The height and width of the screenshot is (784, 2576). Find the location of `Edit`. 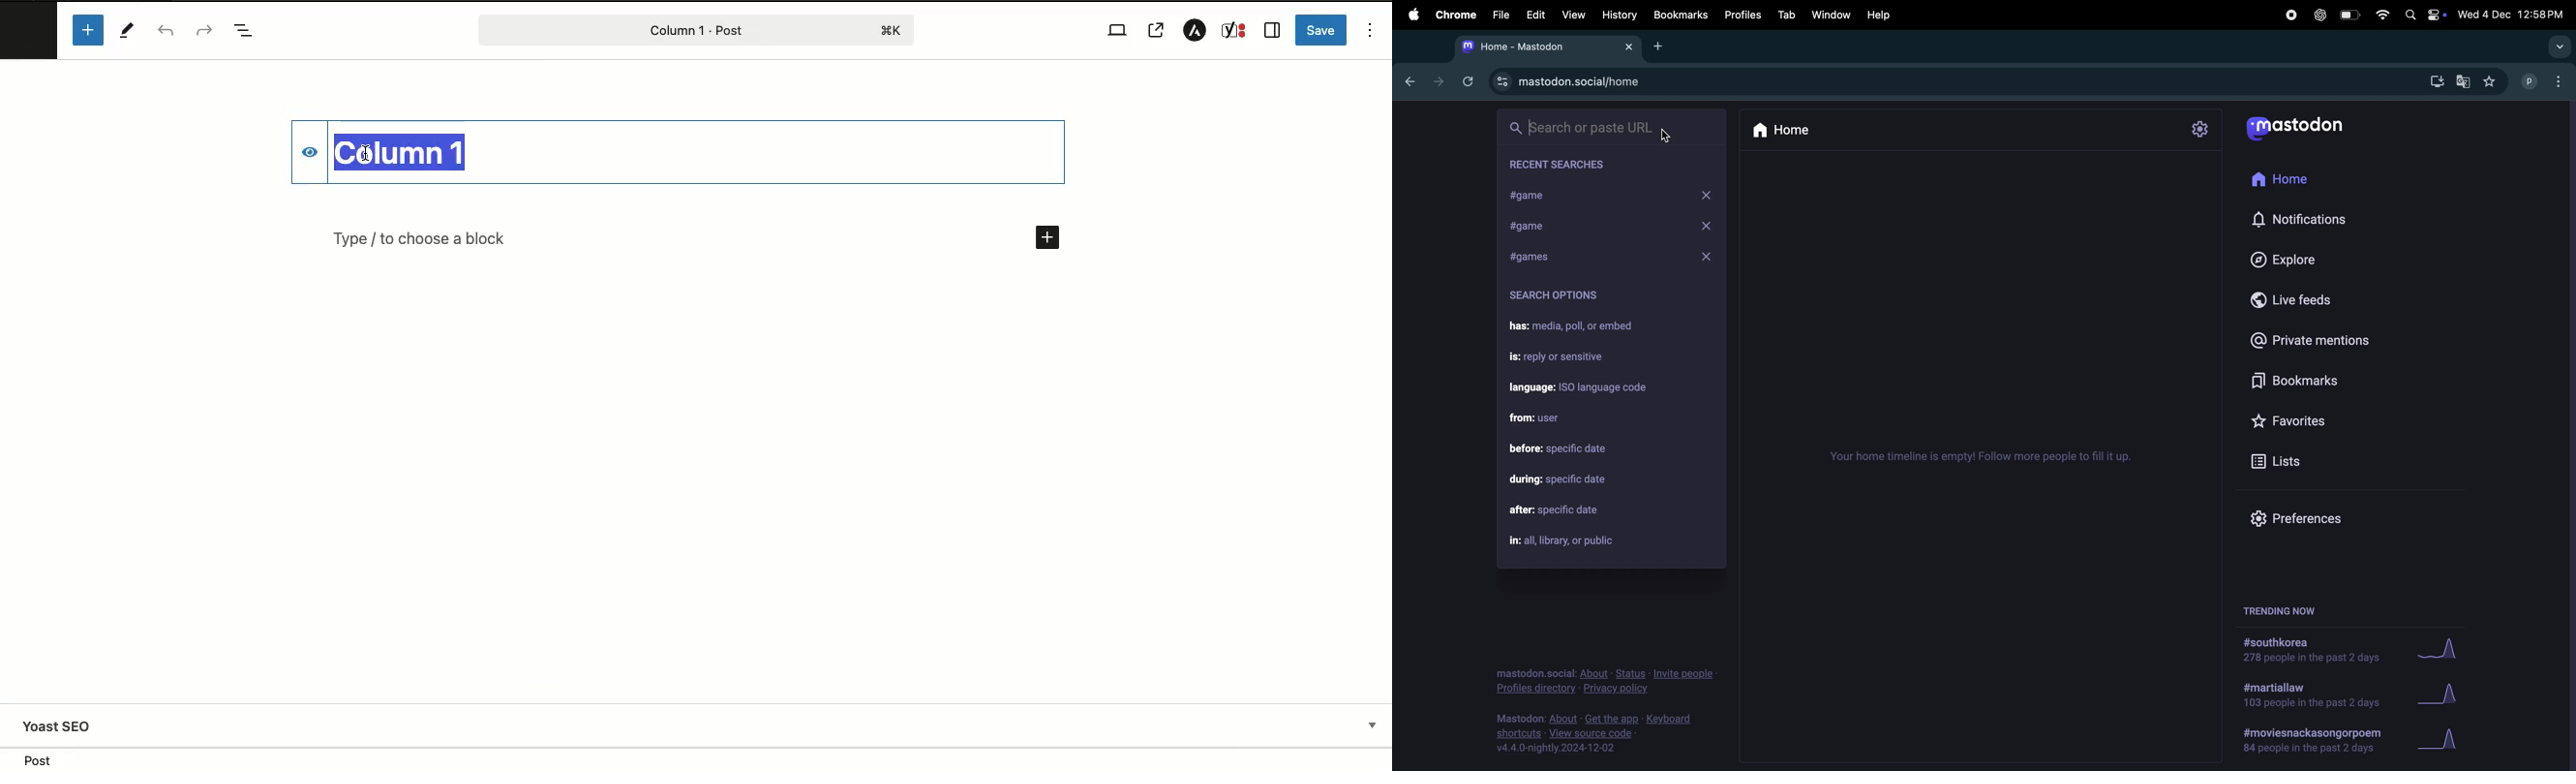

Edit is located at coordinates (1537, 13).